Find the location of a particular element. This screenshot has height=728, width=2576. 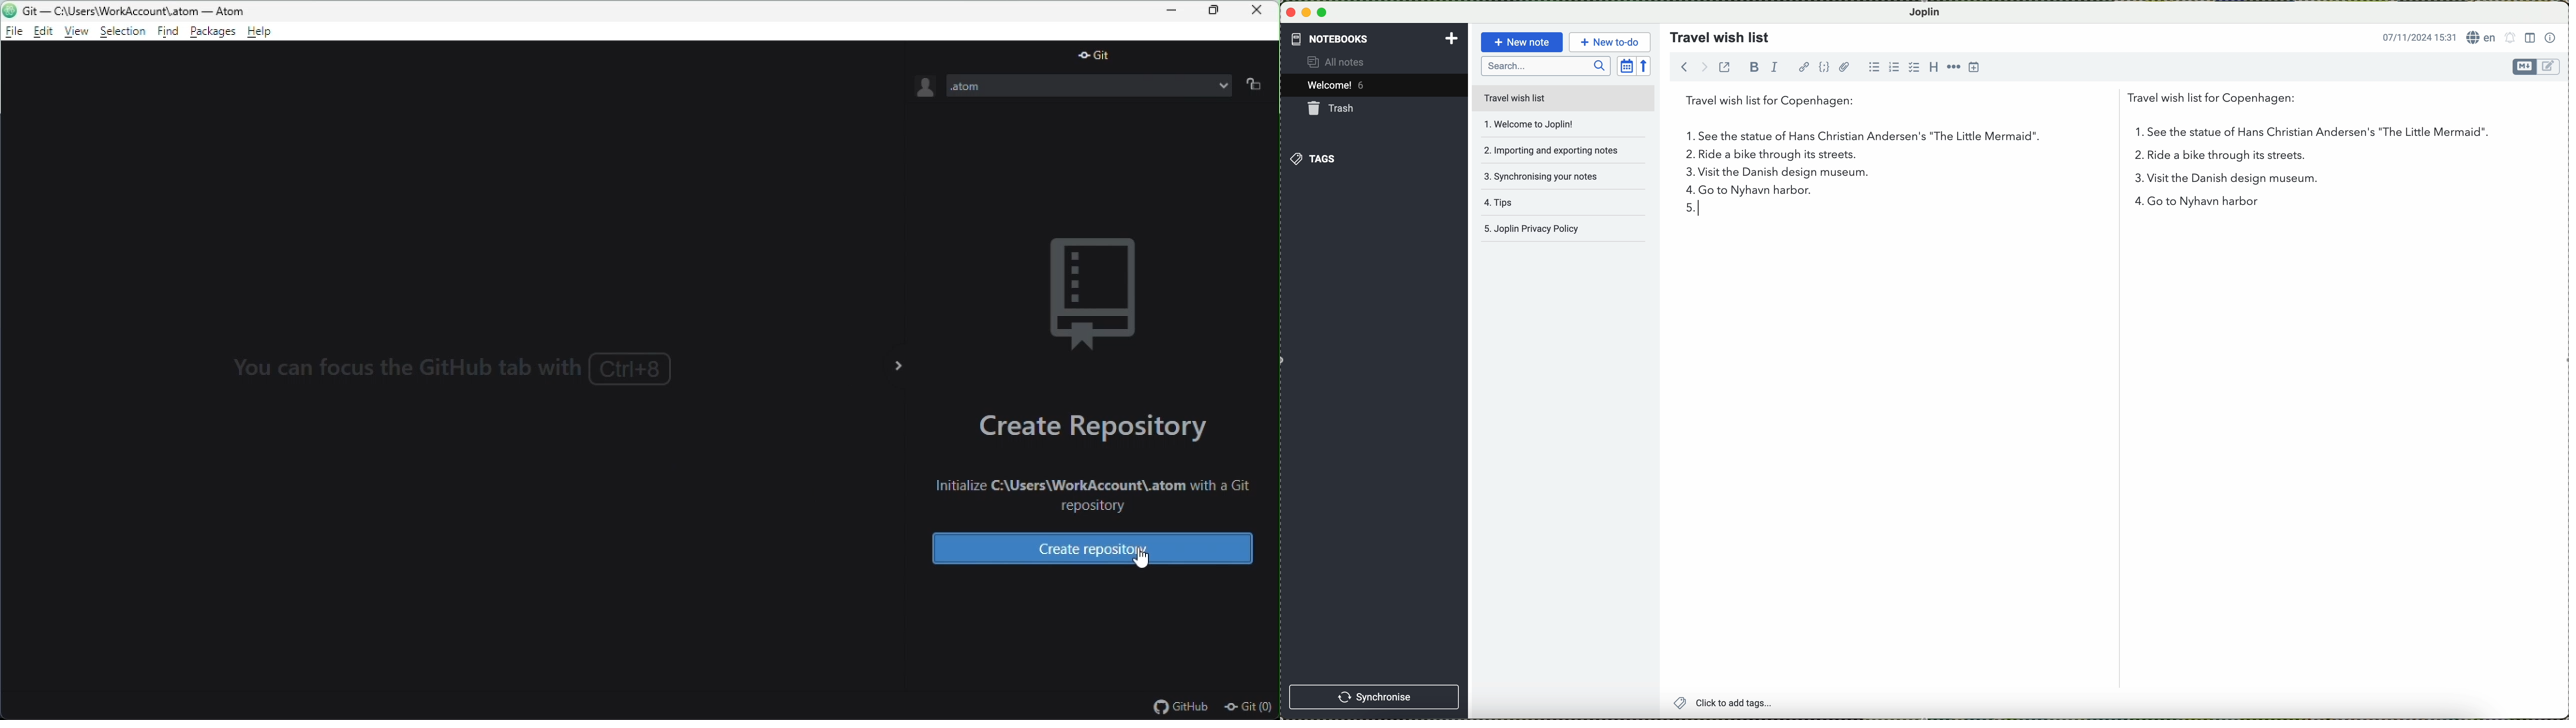

synchronising your notes is located at coordinates (1549, 176).